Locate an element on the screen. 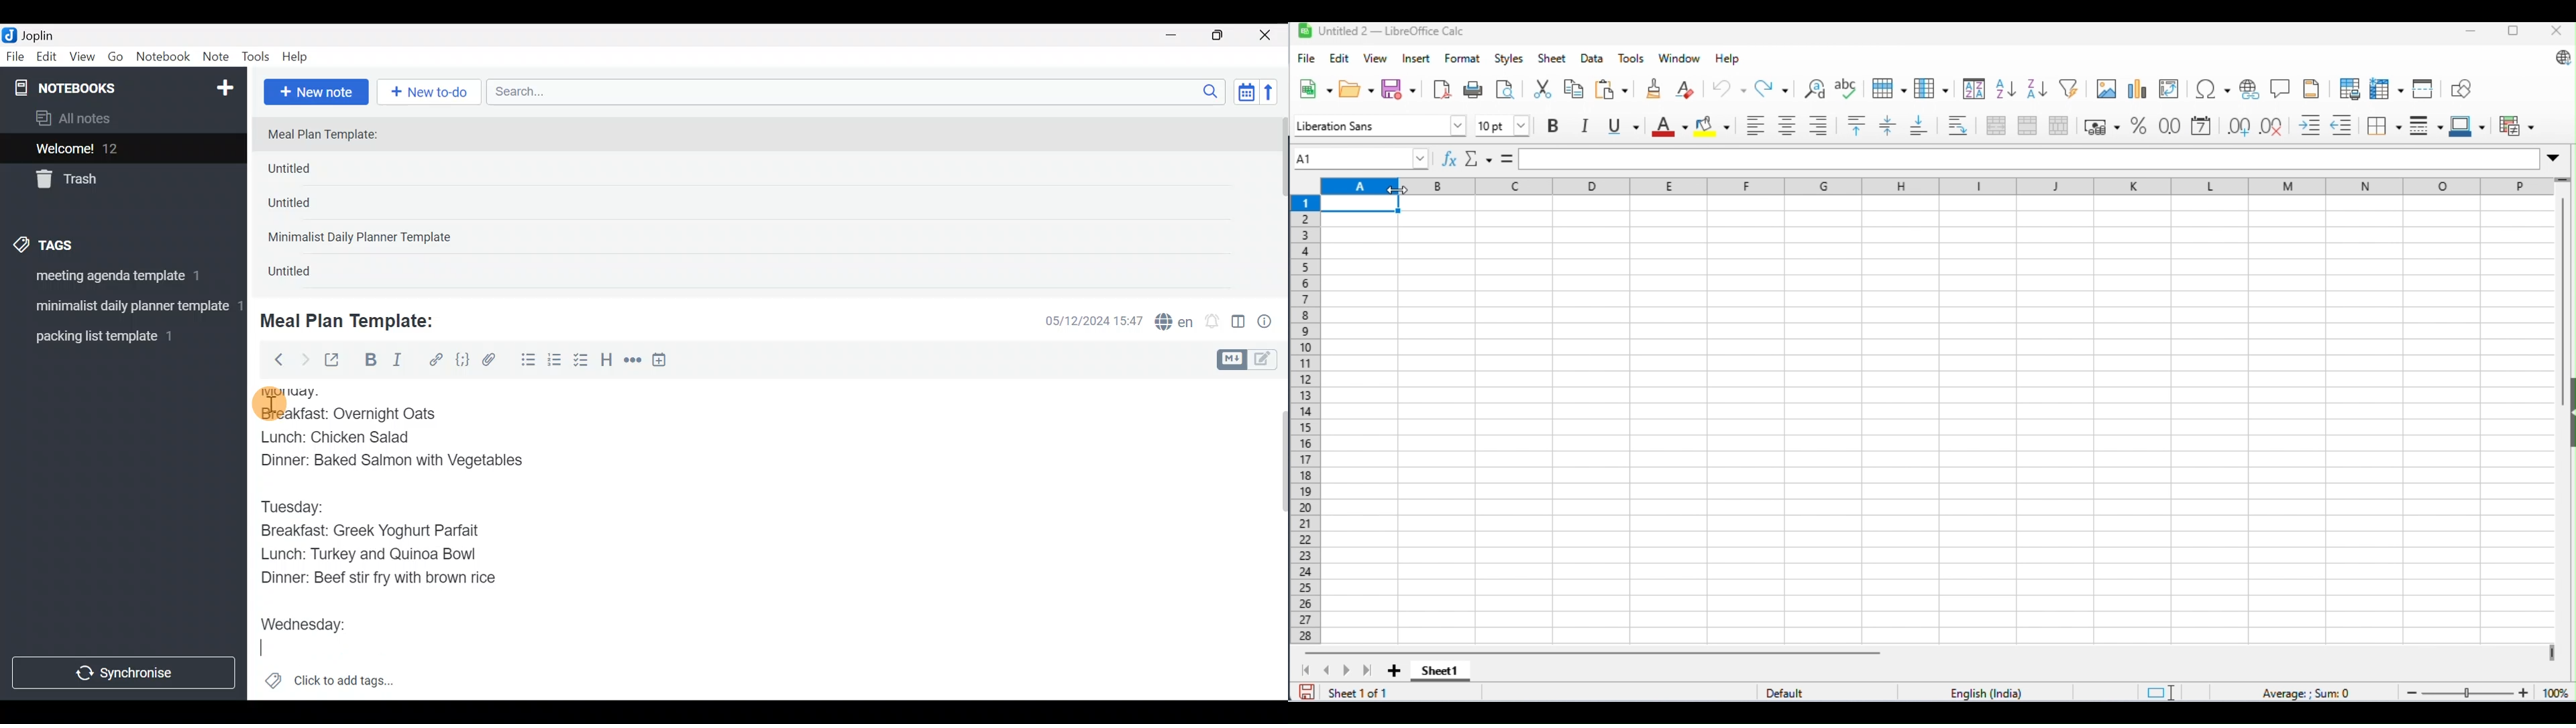 This screenshot has height=728, width=2576. first sheet is located at coordinates (1307, 670).